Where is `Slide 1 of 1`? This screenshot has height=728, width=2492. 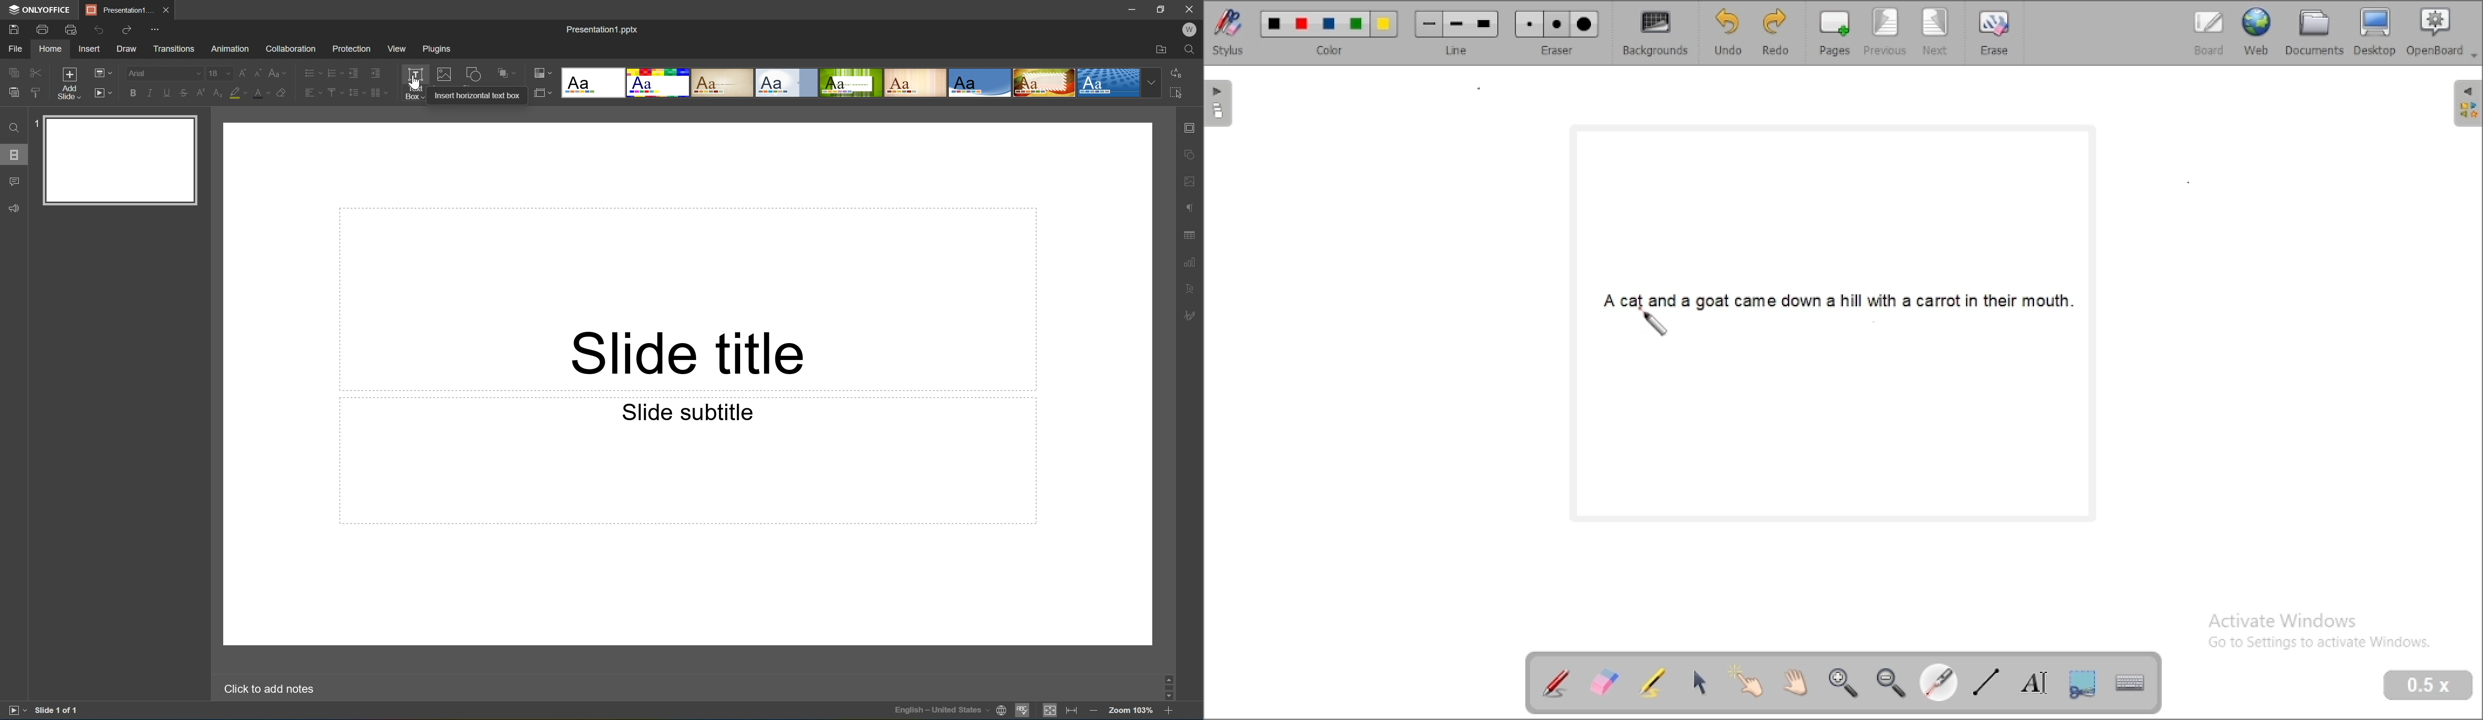 Slide 1 of 1 is located at coordinates (57, 710).